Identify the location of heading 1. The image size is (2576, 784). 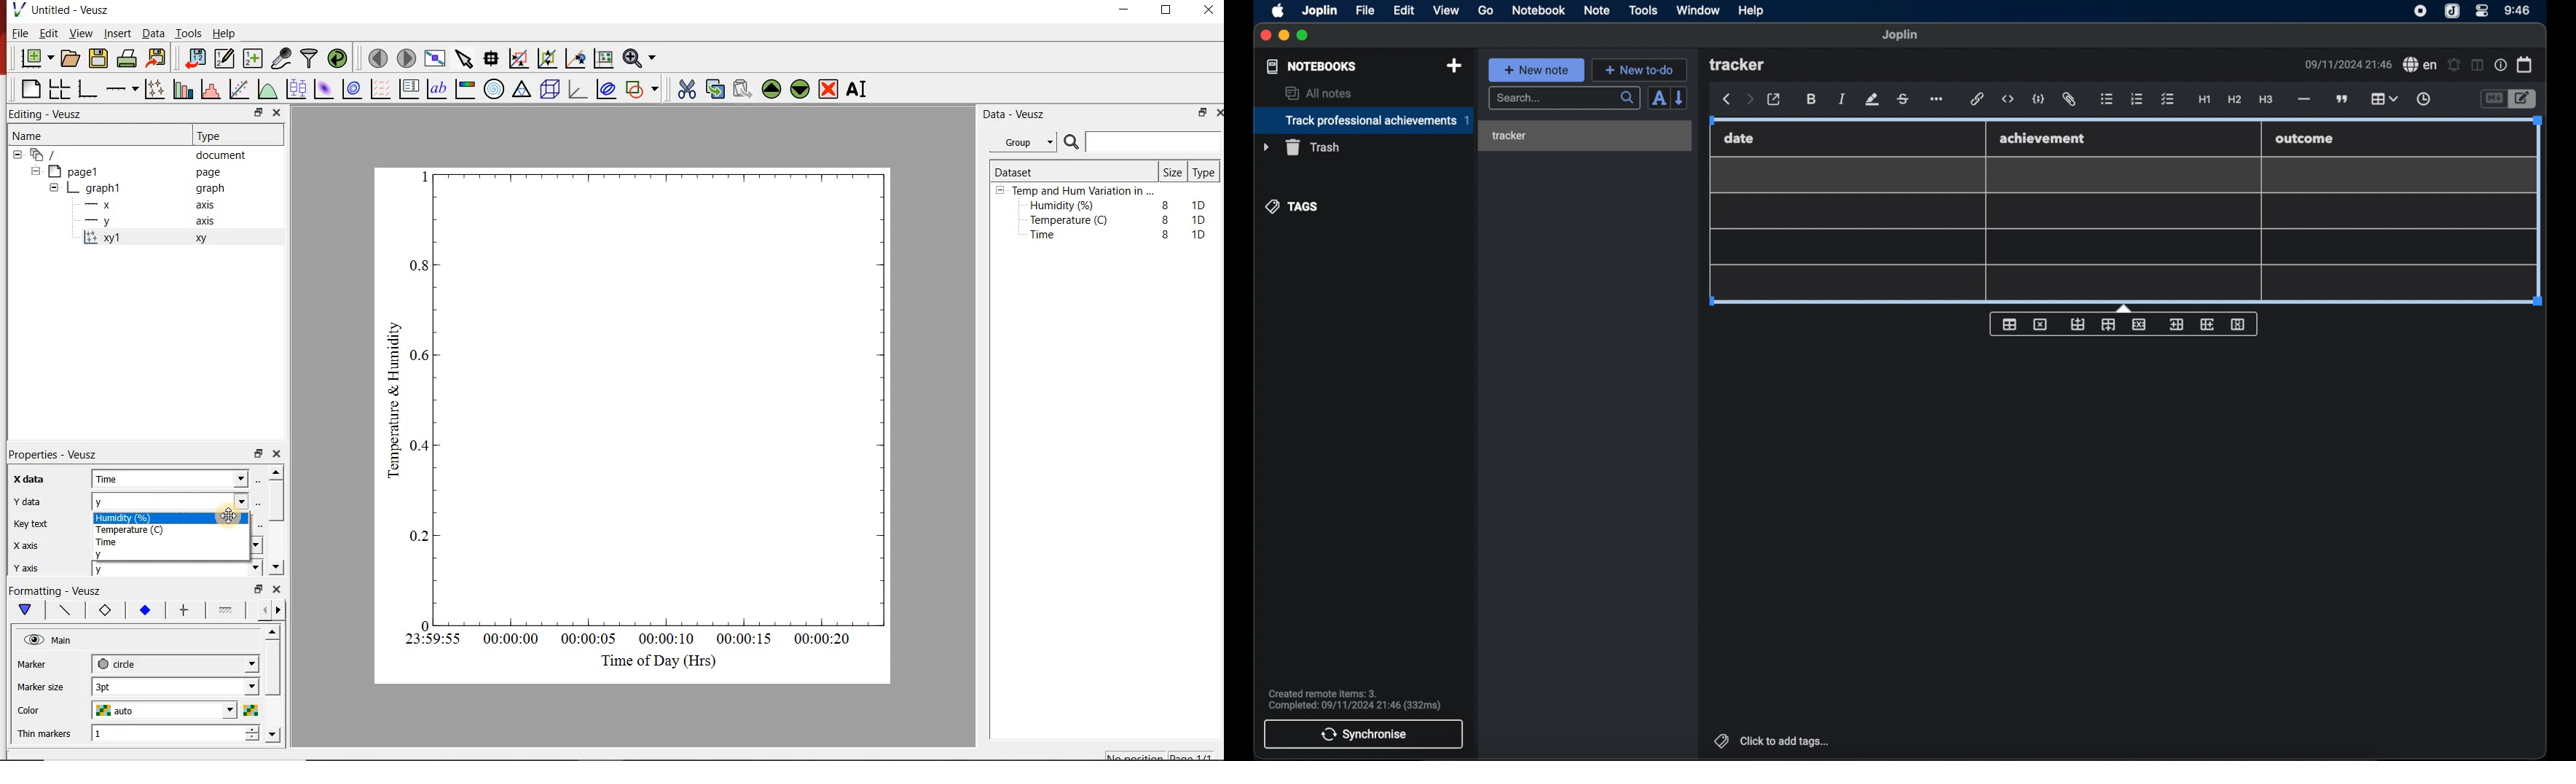
(2204, 100).